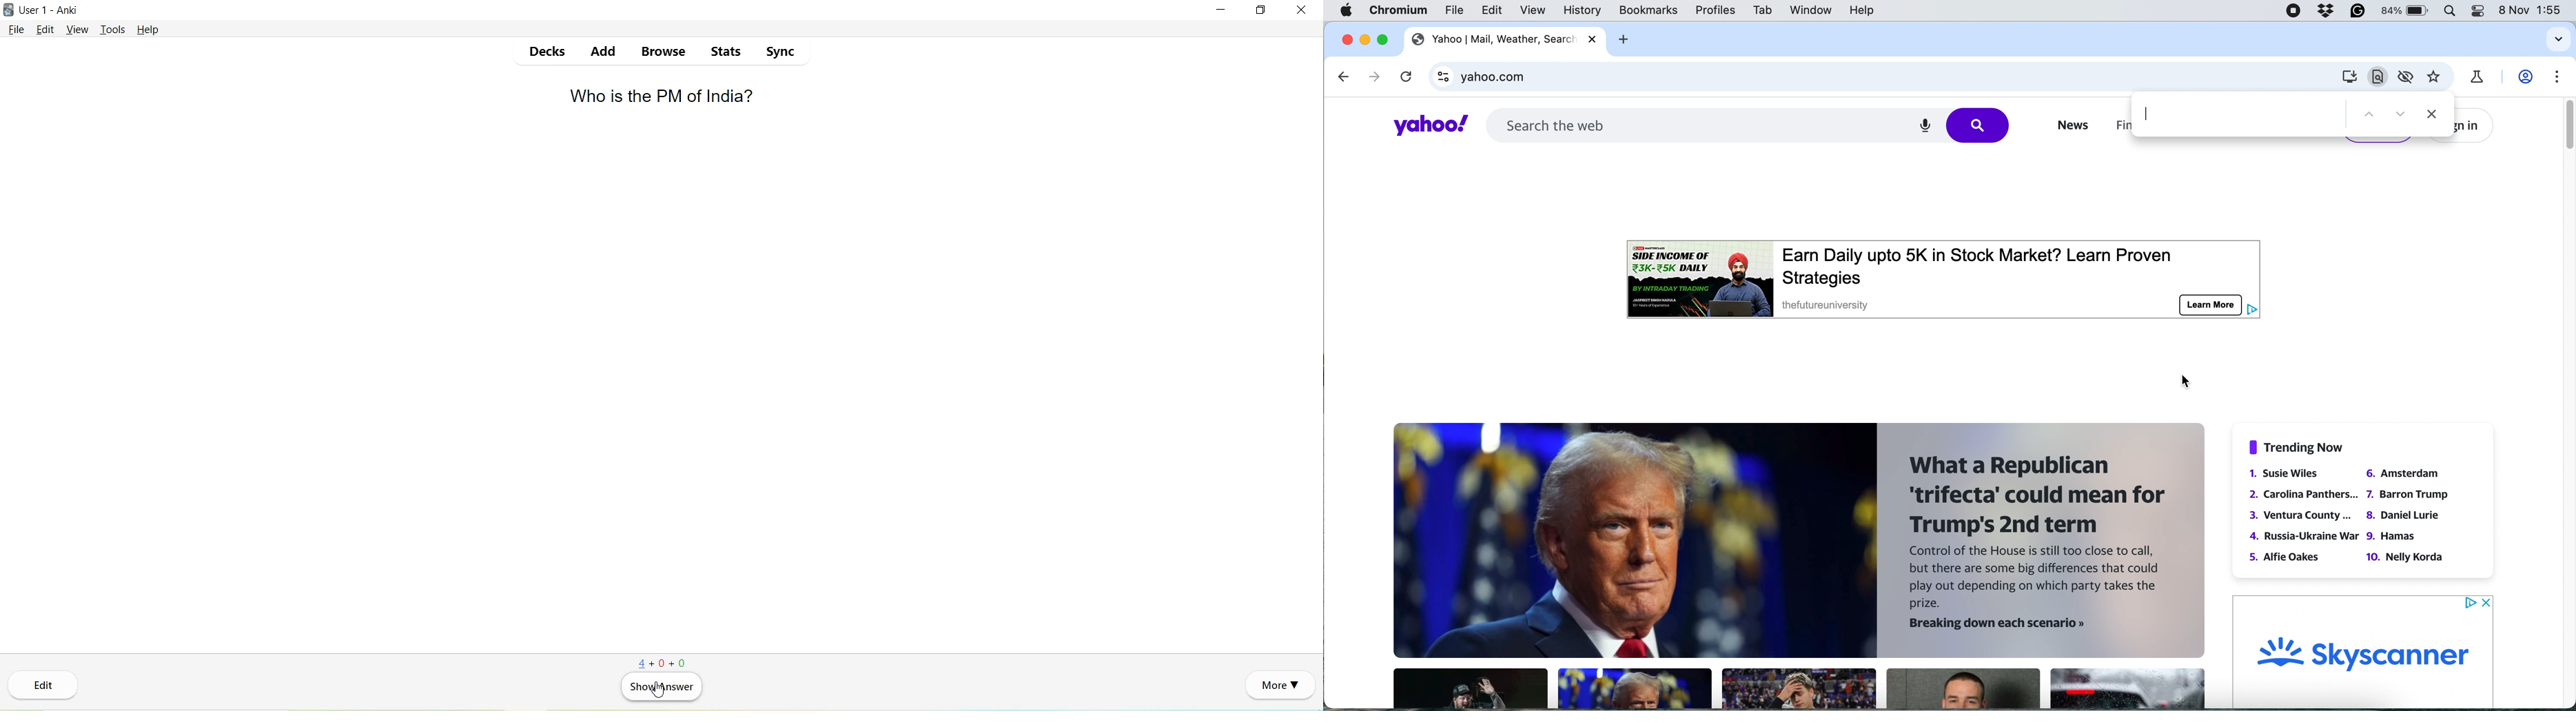  Describe the element at coordinates (2554, 75) in the screenshot. I see `settings` at that location.